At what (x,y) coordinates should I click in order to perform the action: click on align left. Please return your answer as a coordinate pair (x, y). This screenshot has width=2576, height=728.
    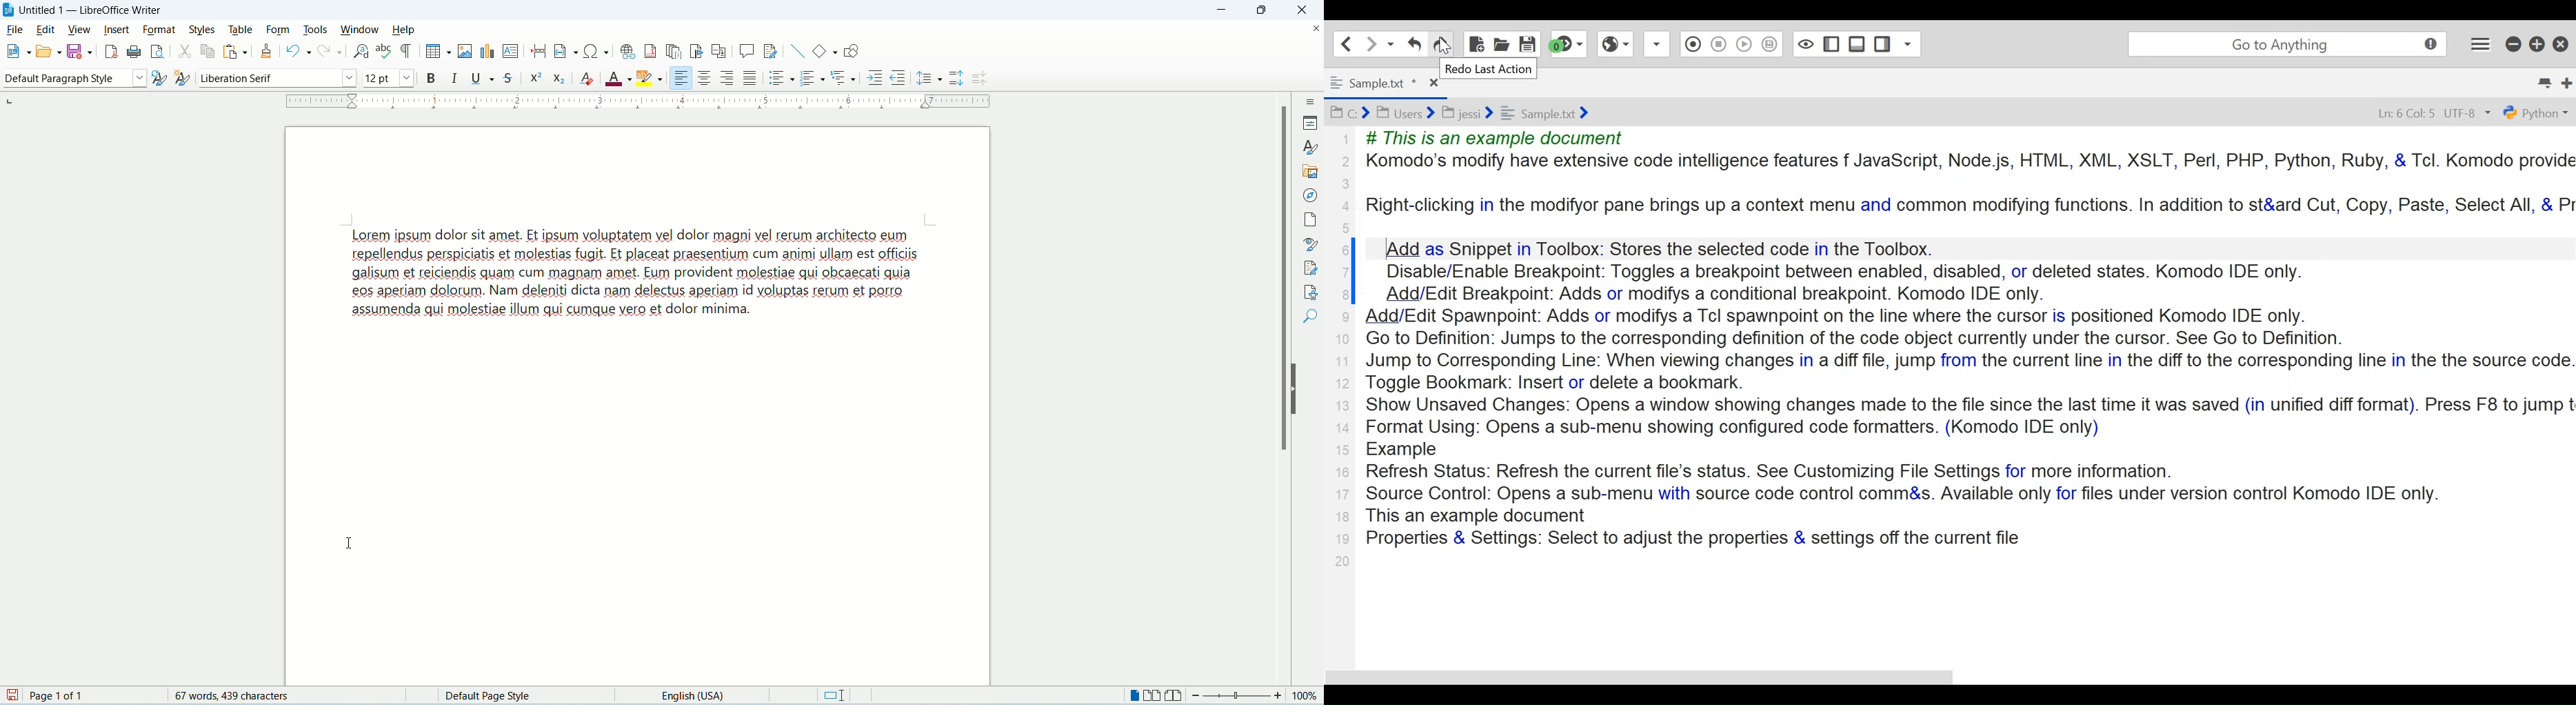
    Looking at the image, I should click on (679, 77).